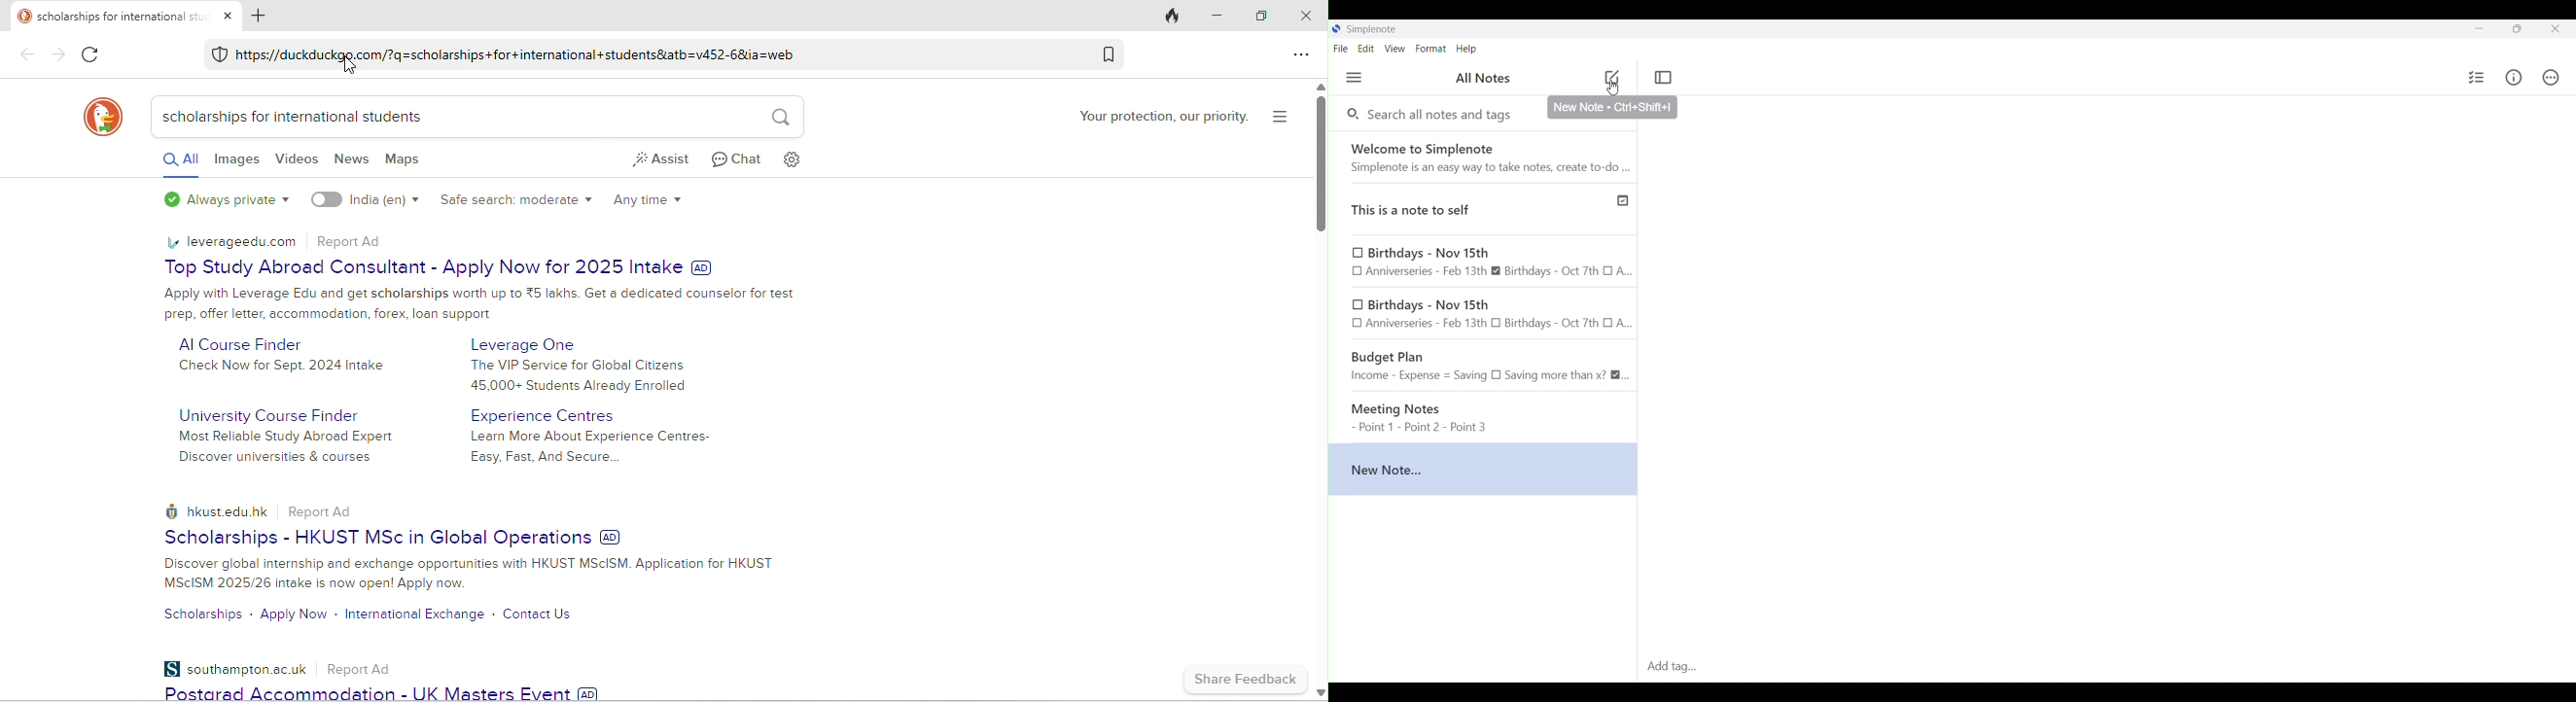 This screenshot has height=728, width=2576. What do you see at coordinates (545, 414) in the screenshot?
I see `experience centres` at bounding box center [545, 414].